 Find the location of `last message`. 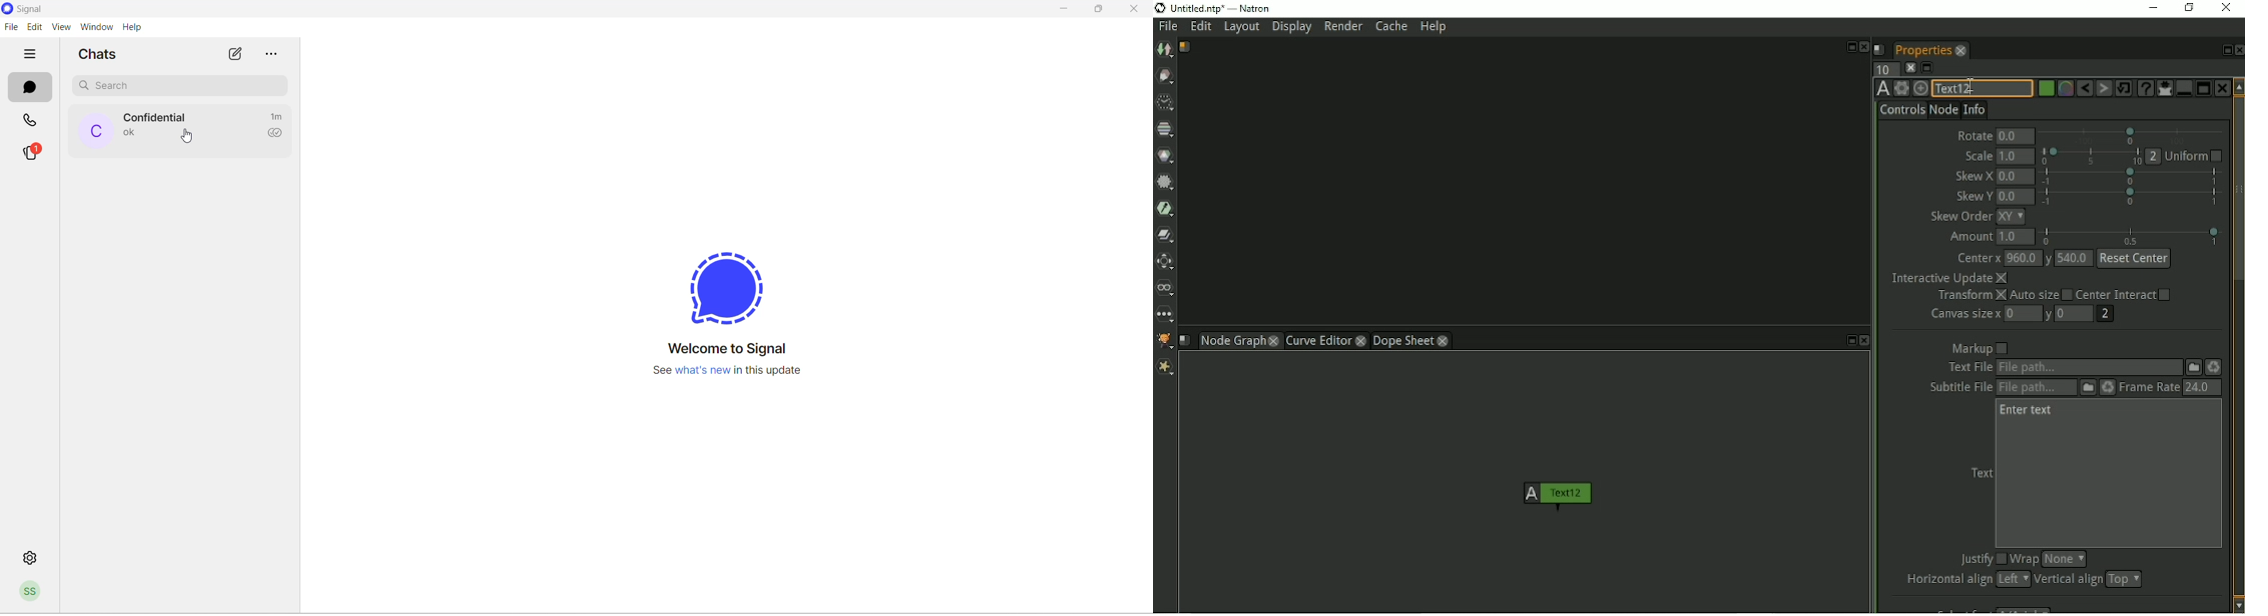

last message is located at coordinates (132, 133).